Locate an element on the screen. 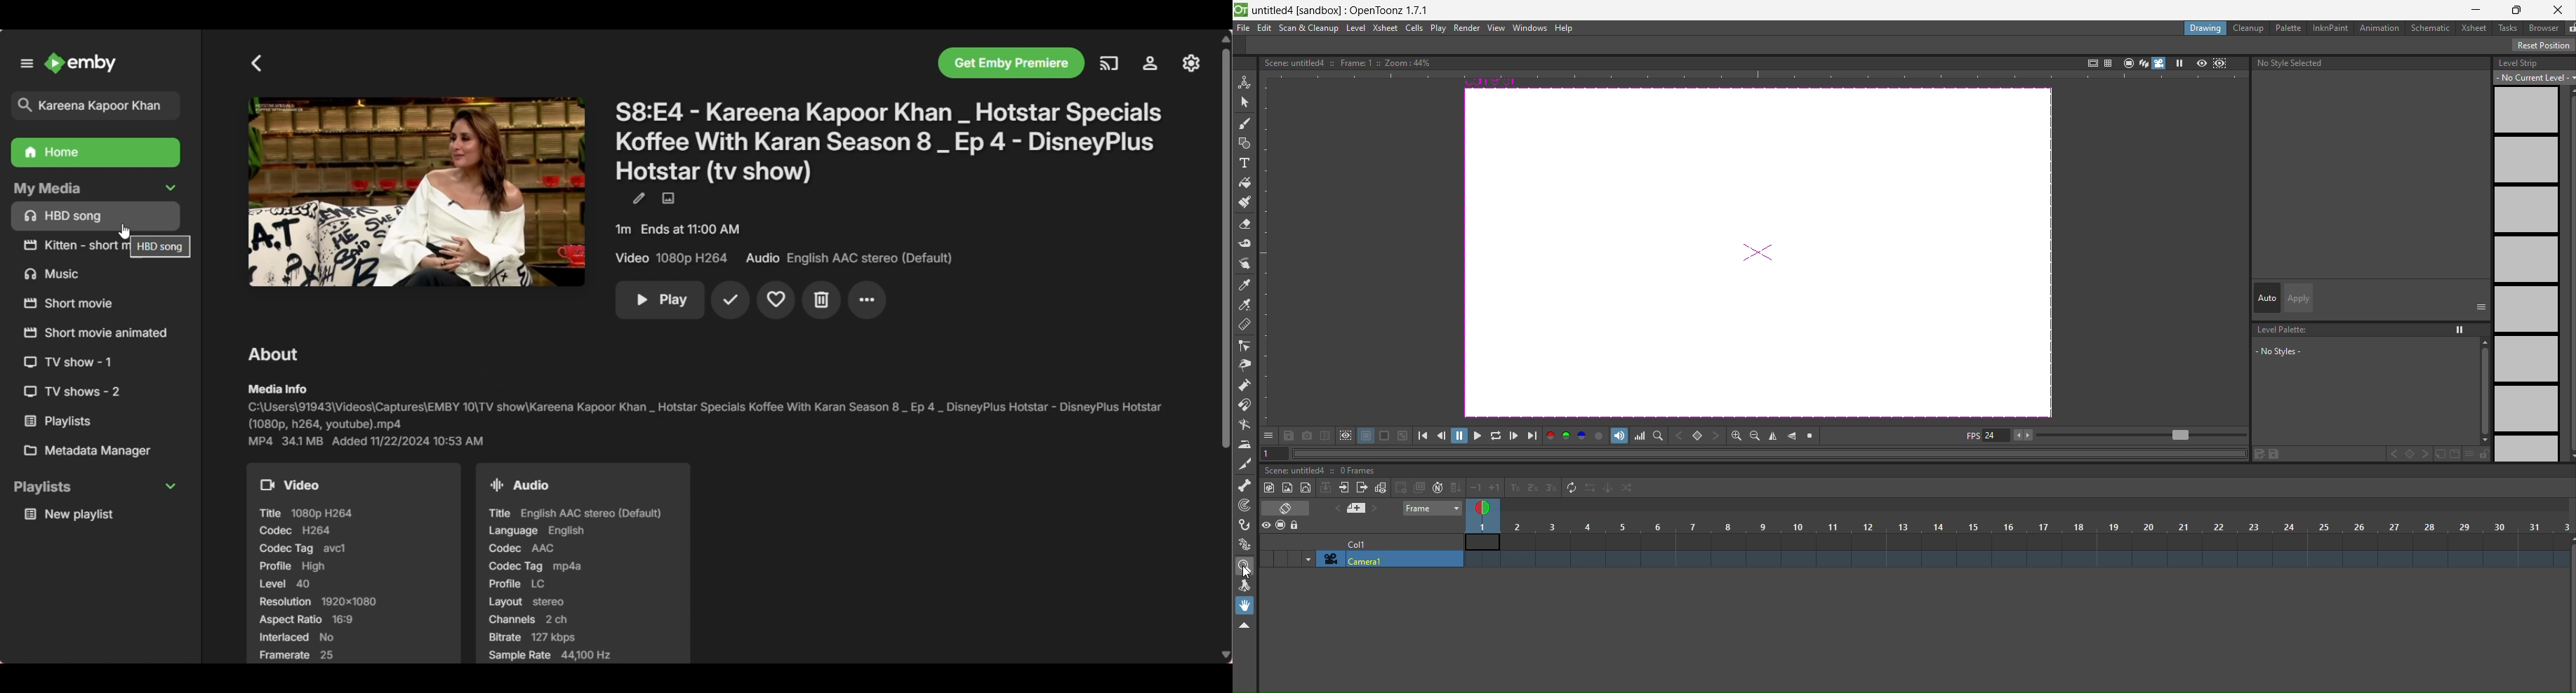 The height and width of the screenshot is (700, 2576). Section title is located at coordinates (272, 354).